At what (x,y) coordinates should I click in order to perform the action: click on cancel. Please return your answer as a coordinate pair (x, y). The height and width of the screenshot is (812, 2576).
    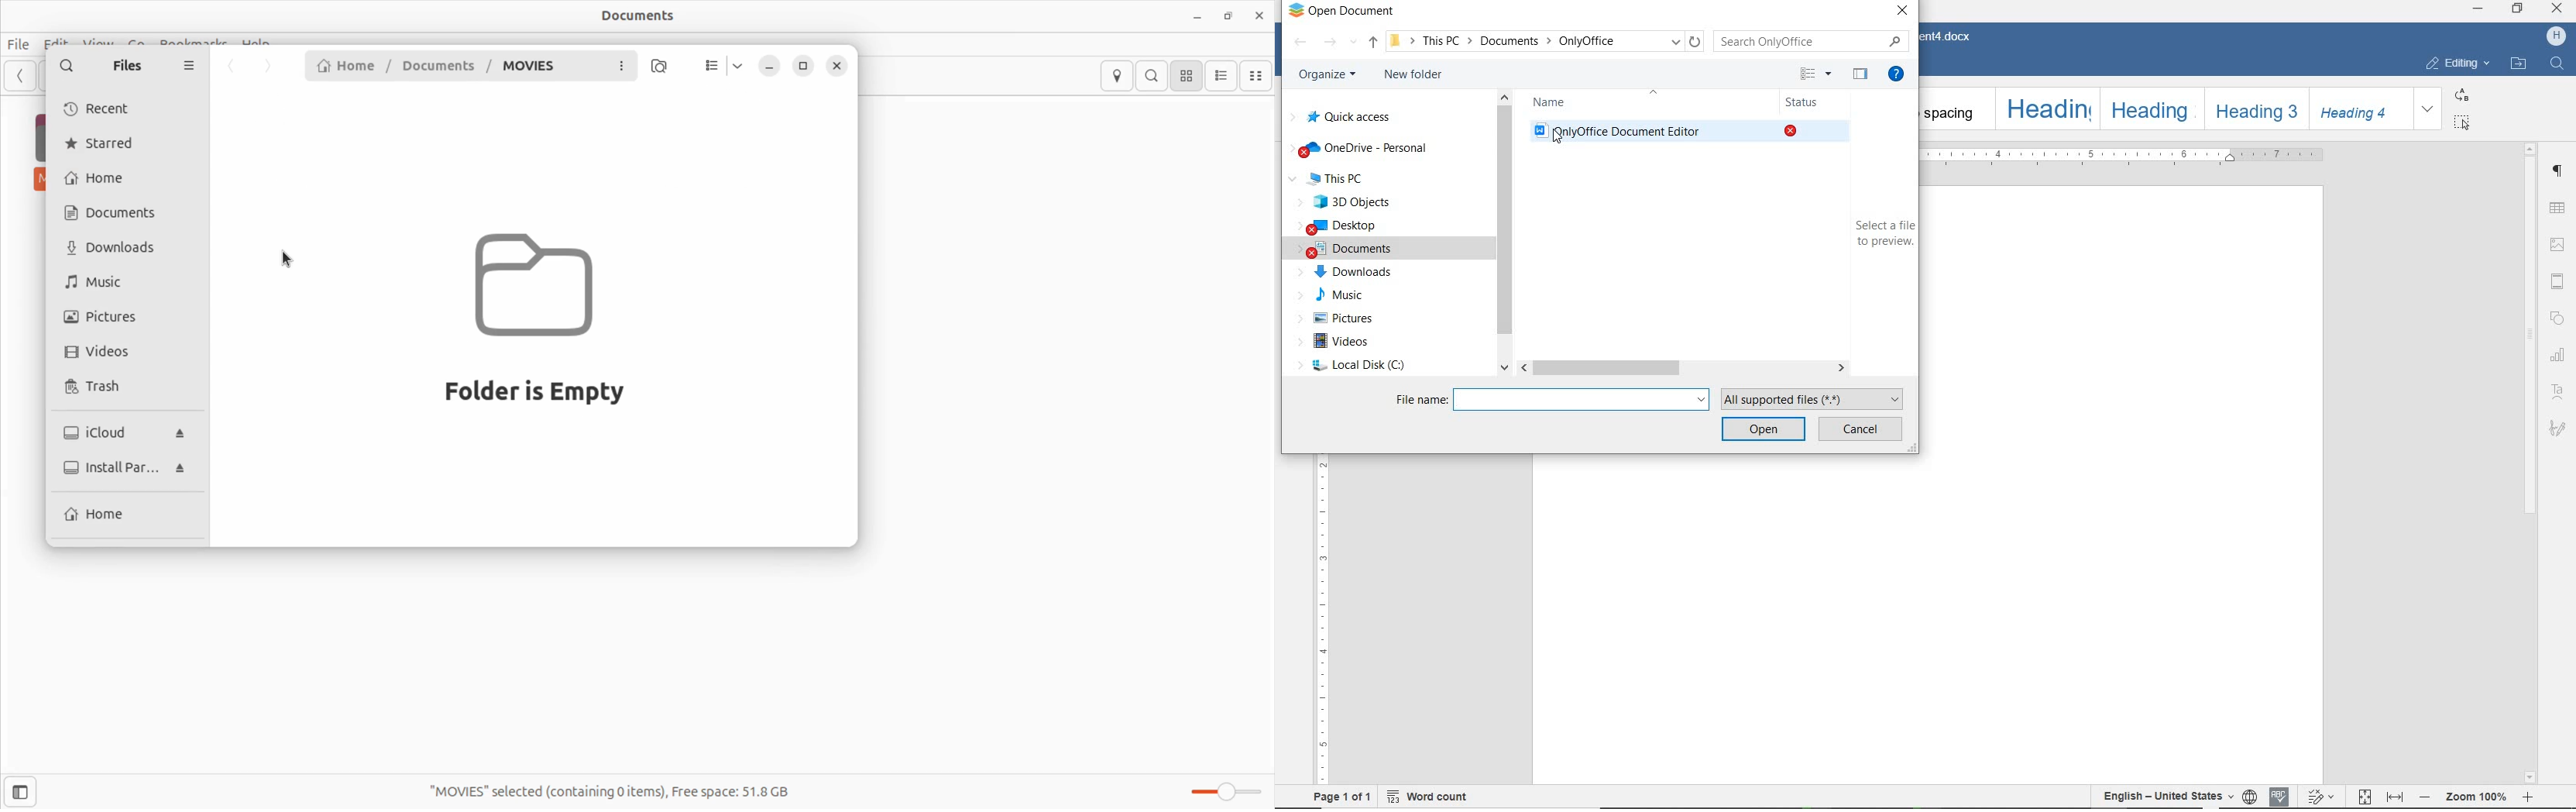
    Looking at the image, I should click on (1862, 429).